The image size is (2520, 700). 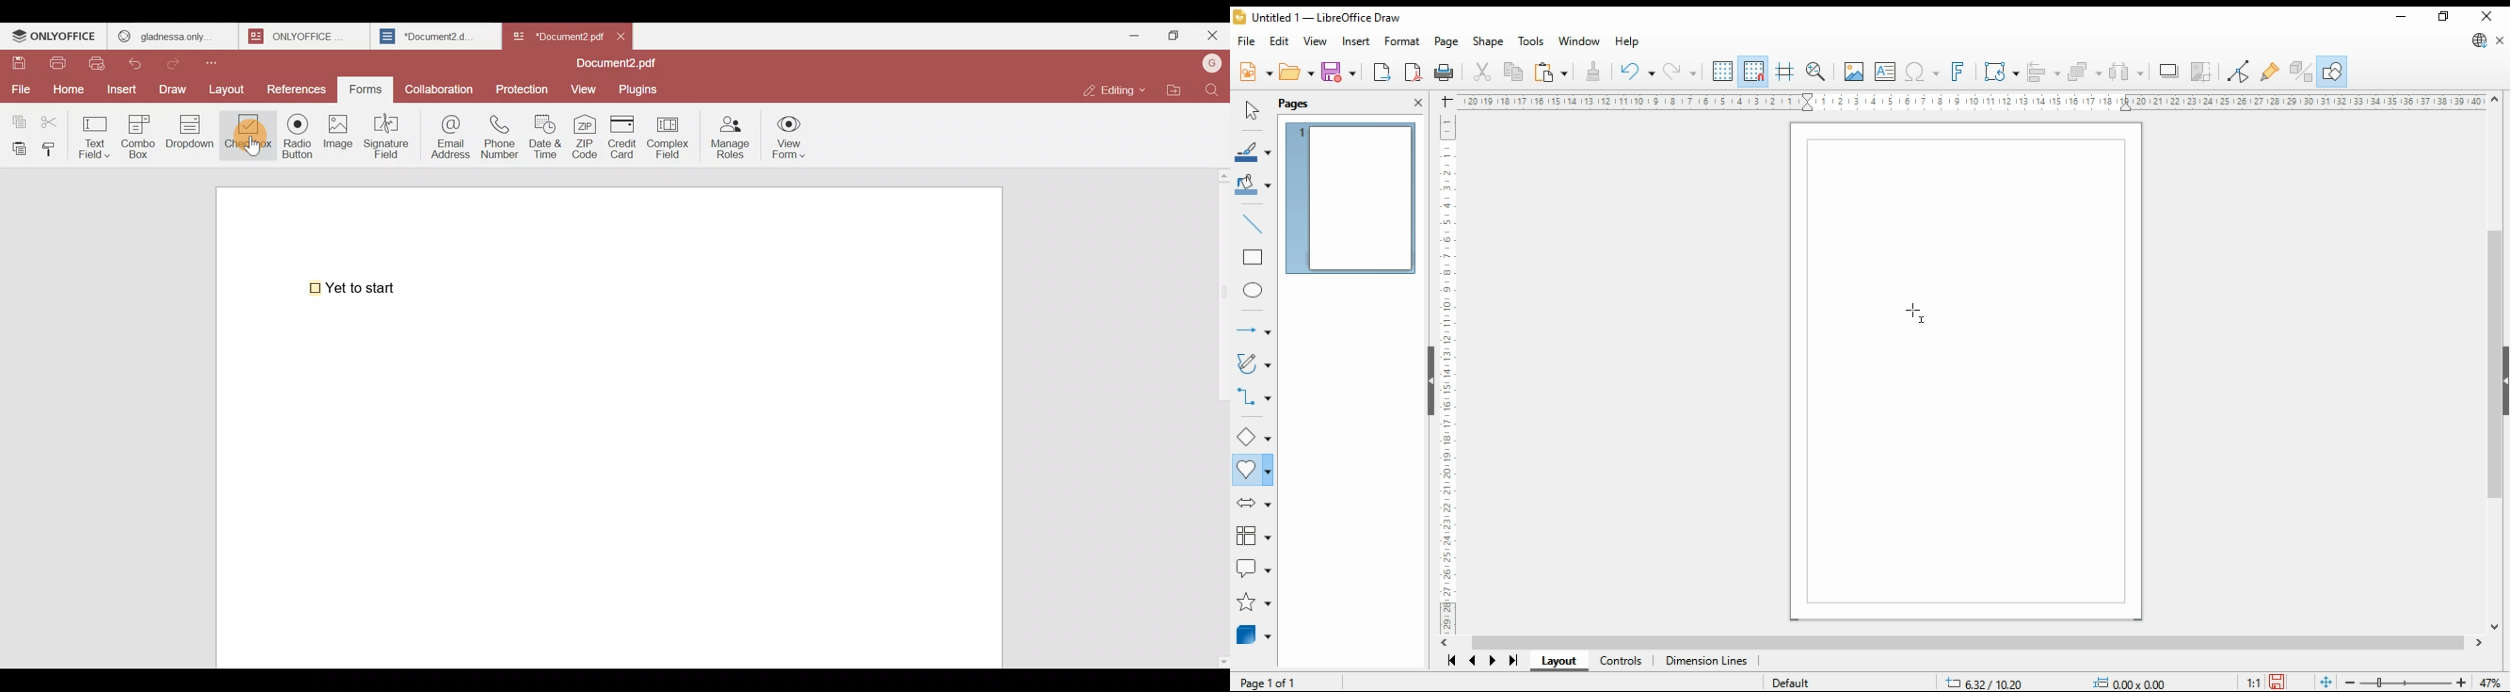 I want to click on tools, so click(x=1532, y=41).